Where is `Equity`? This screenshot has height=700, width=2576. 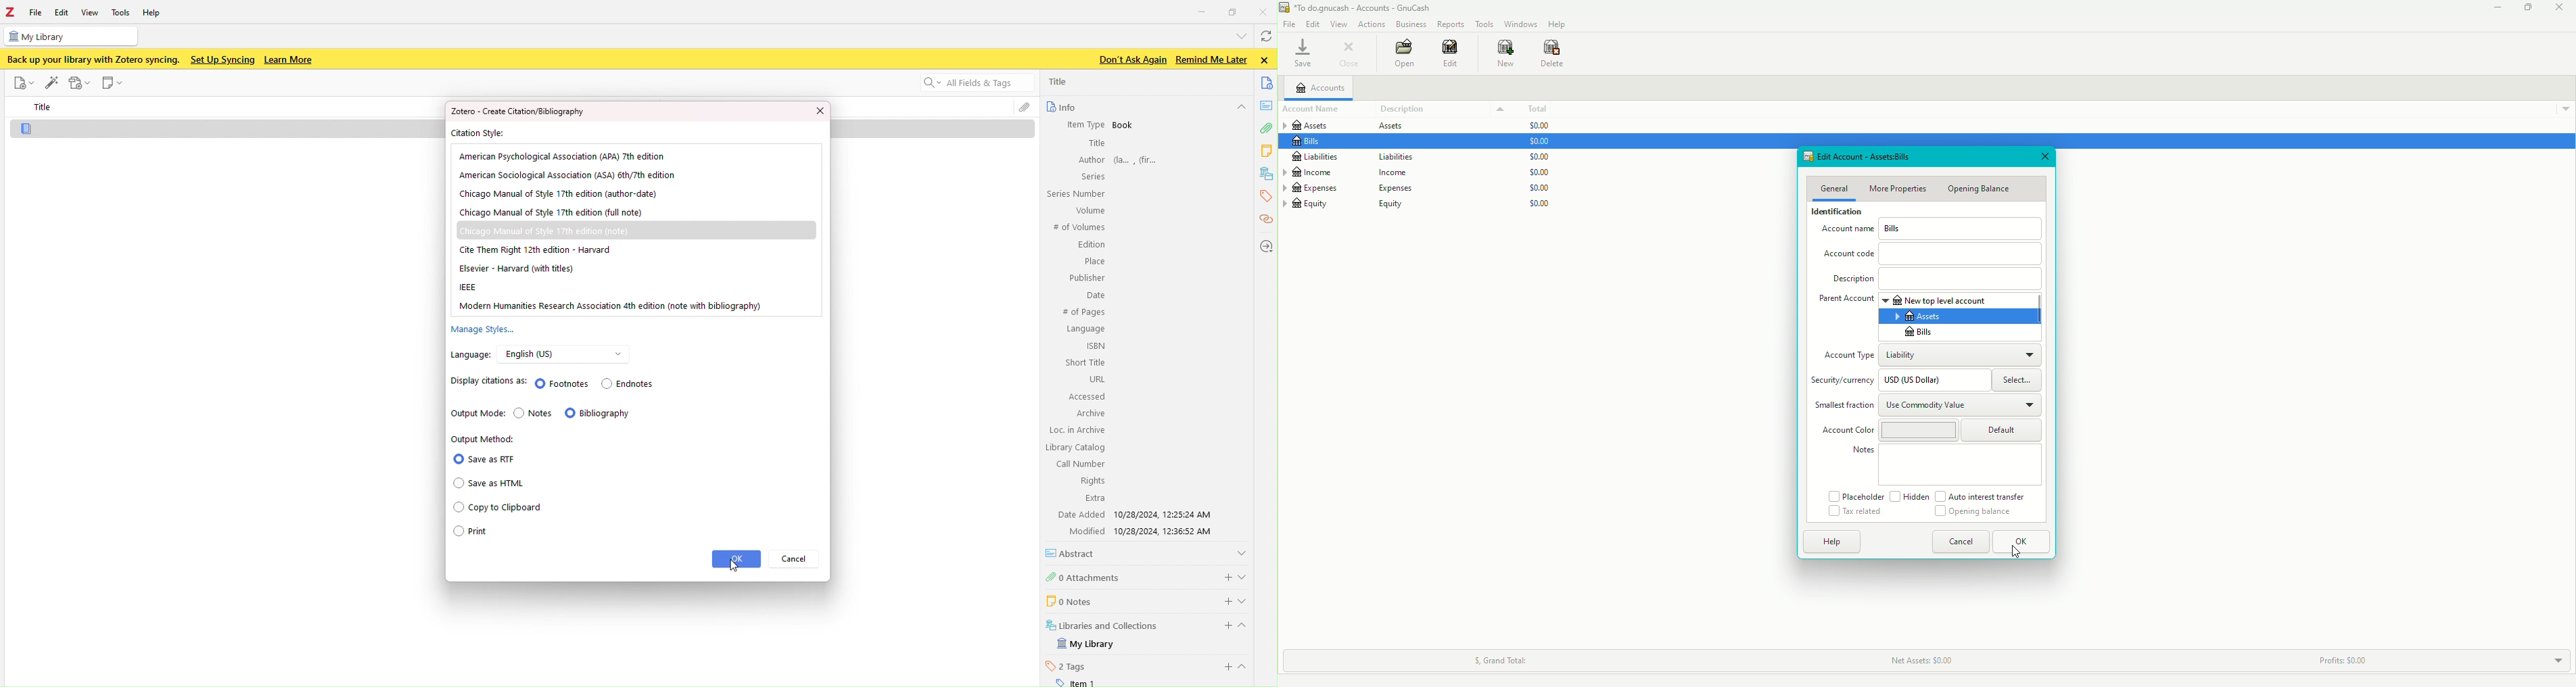 Equity is located at coordinates (1349, 208).